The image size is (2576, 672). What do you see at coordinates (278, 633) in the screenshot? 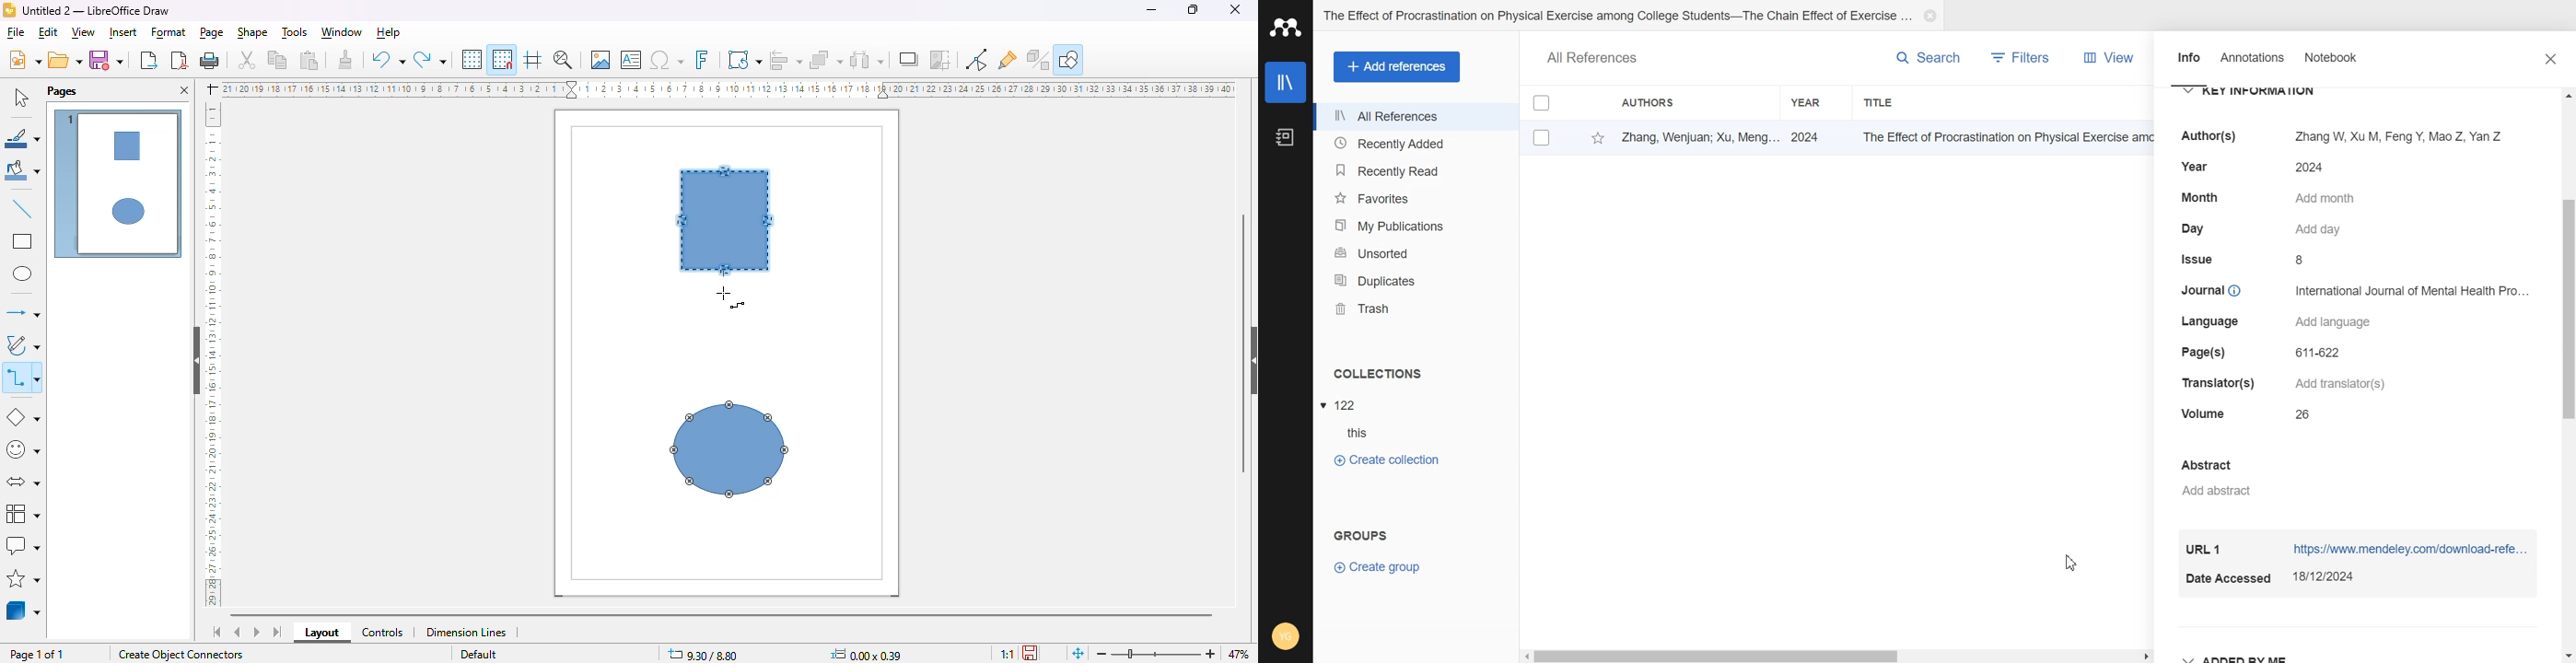
I see `scroll to last sheet` at bounding box center [278, 633].